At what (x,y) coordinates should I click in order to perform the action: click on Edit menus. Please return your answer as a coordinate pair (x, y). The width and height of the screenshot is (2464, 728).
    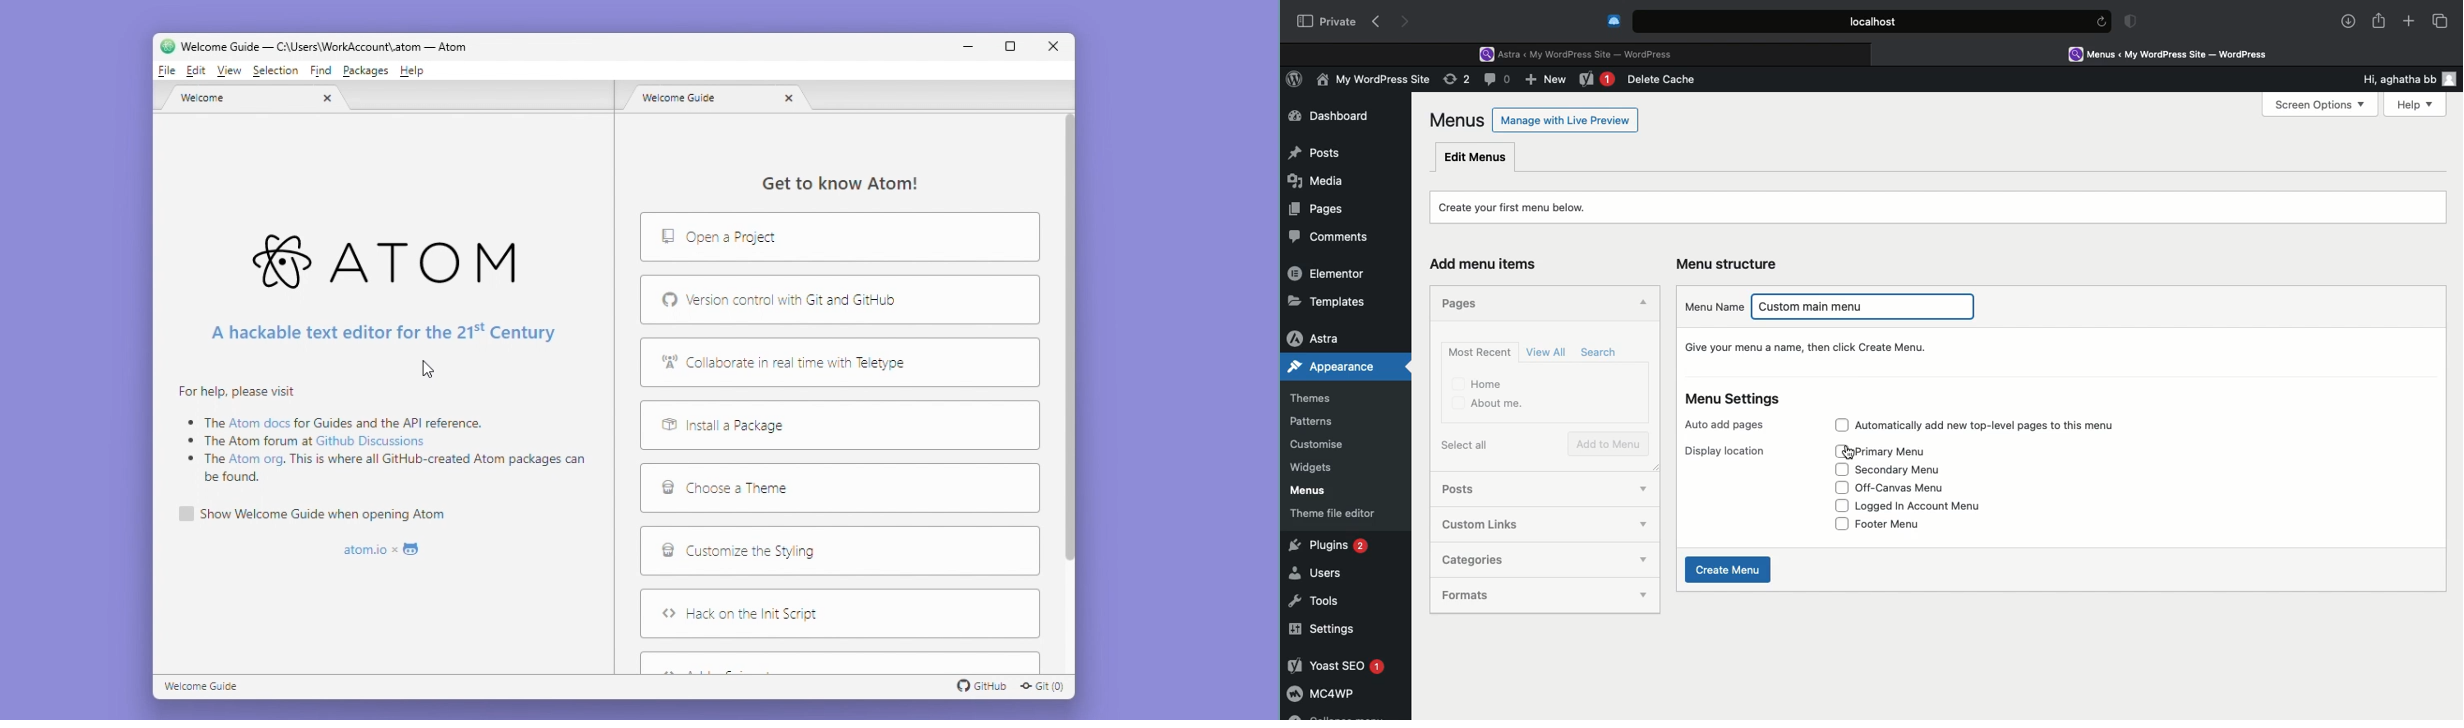
    Looking at the image, I should click on (1476, 156).